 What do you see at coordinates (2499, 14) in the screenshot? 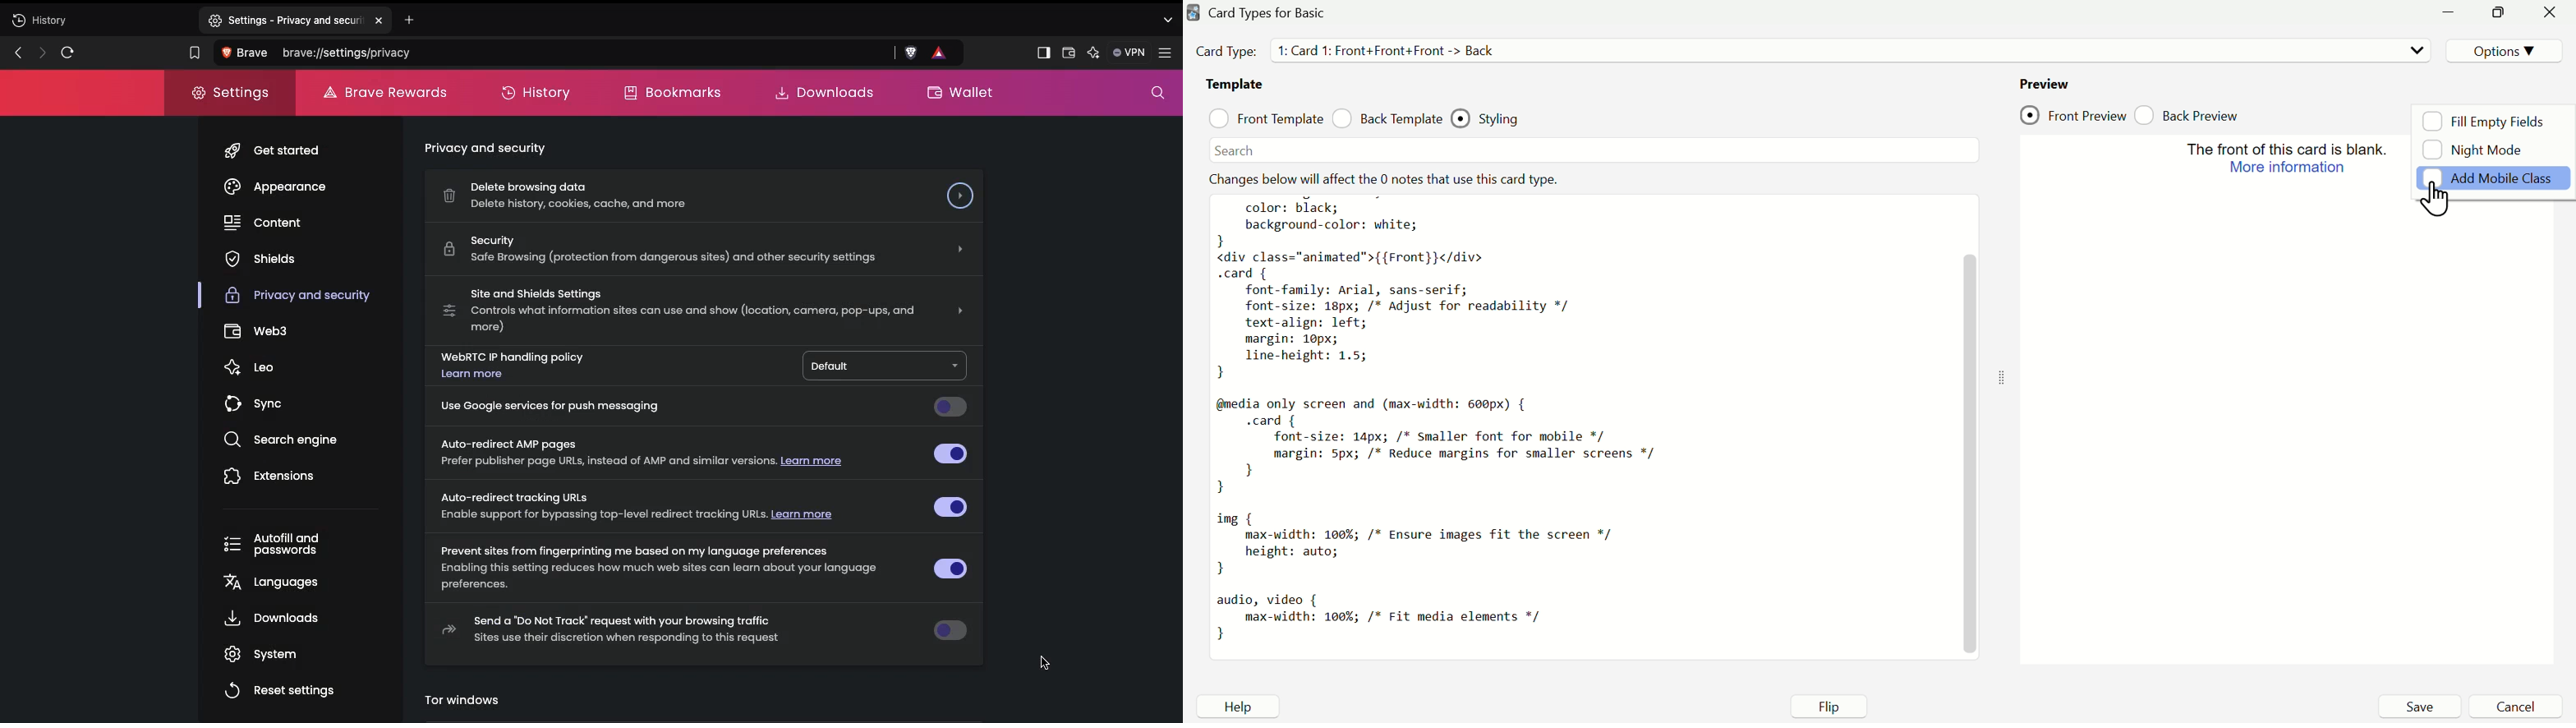
I see `minimize` at bounding box center [2499, 14].